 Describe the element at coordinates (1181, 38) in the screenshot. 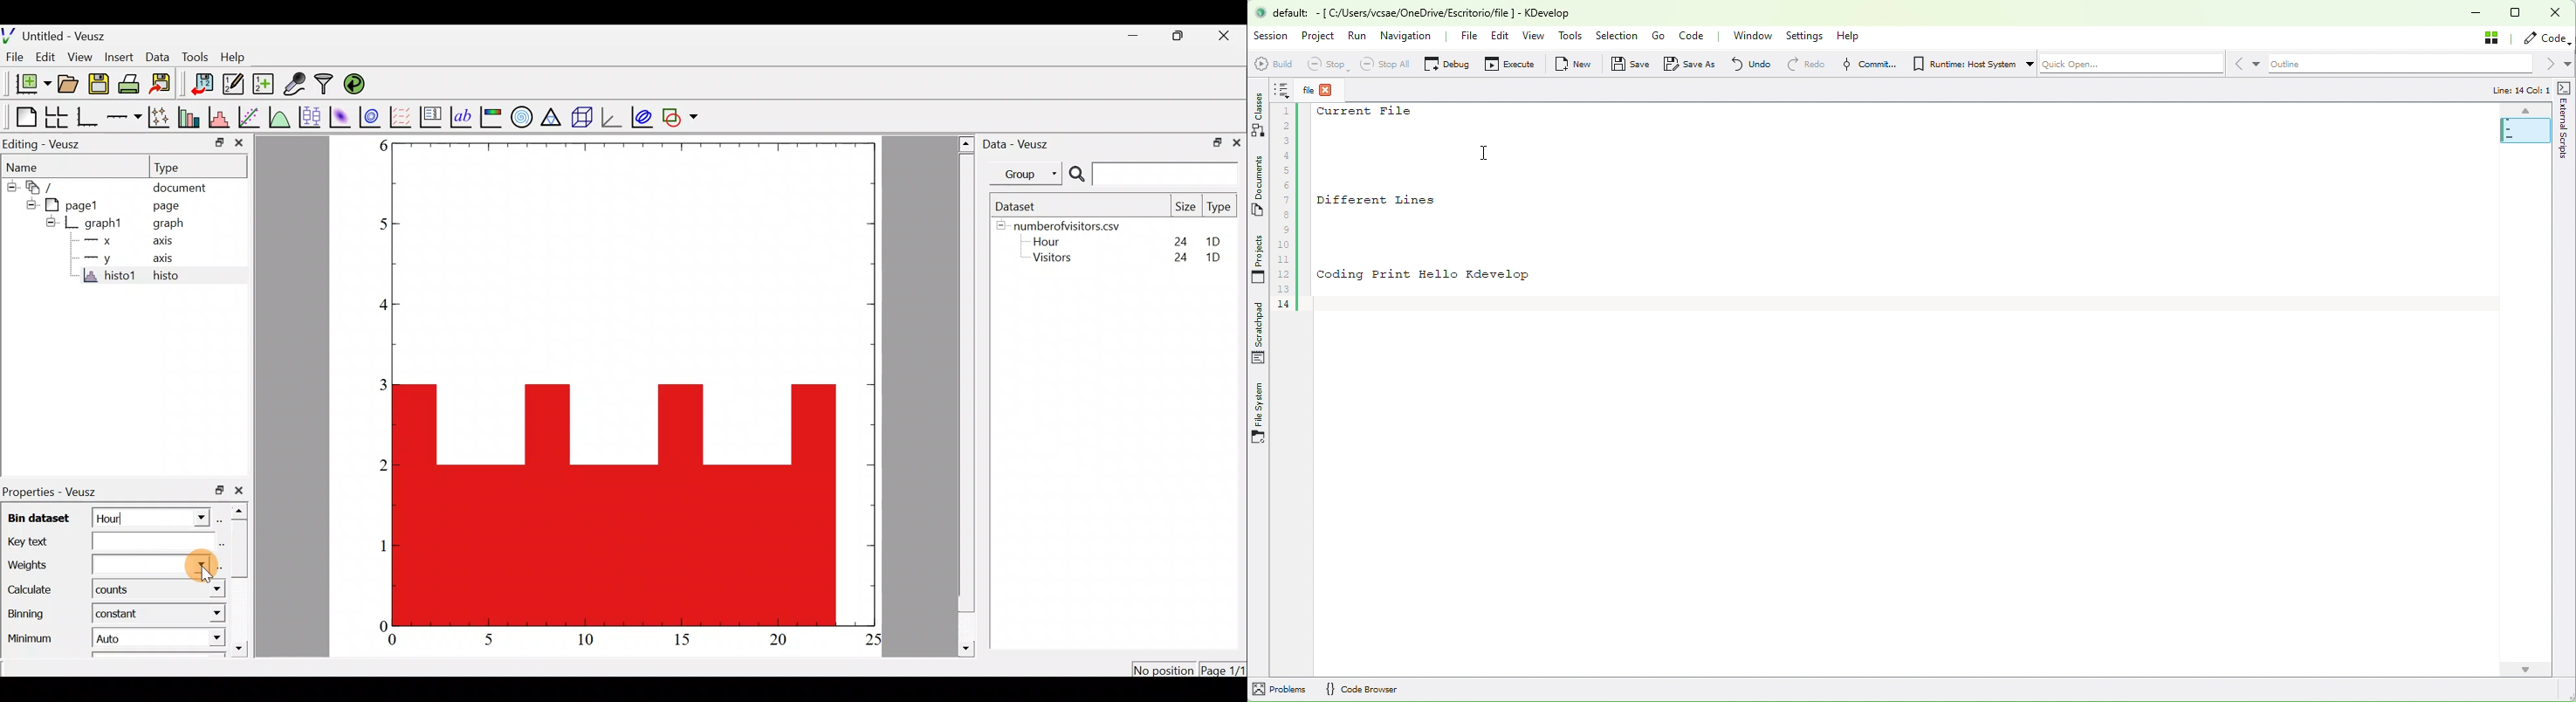

I see `restore down` at that location.